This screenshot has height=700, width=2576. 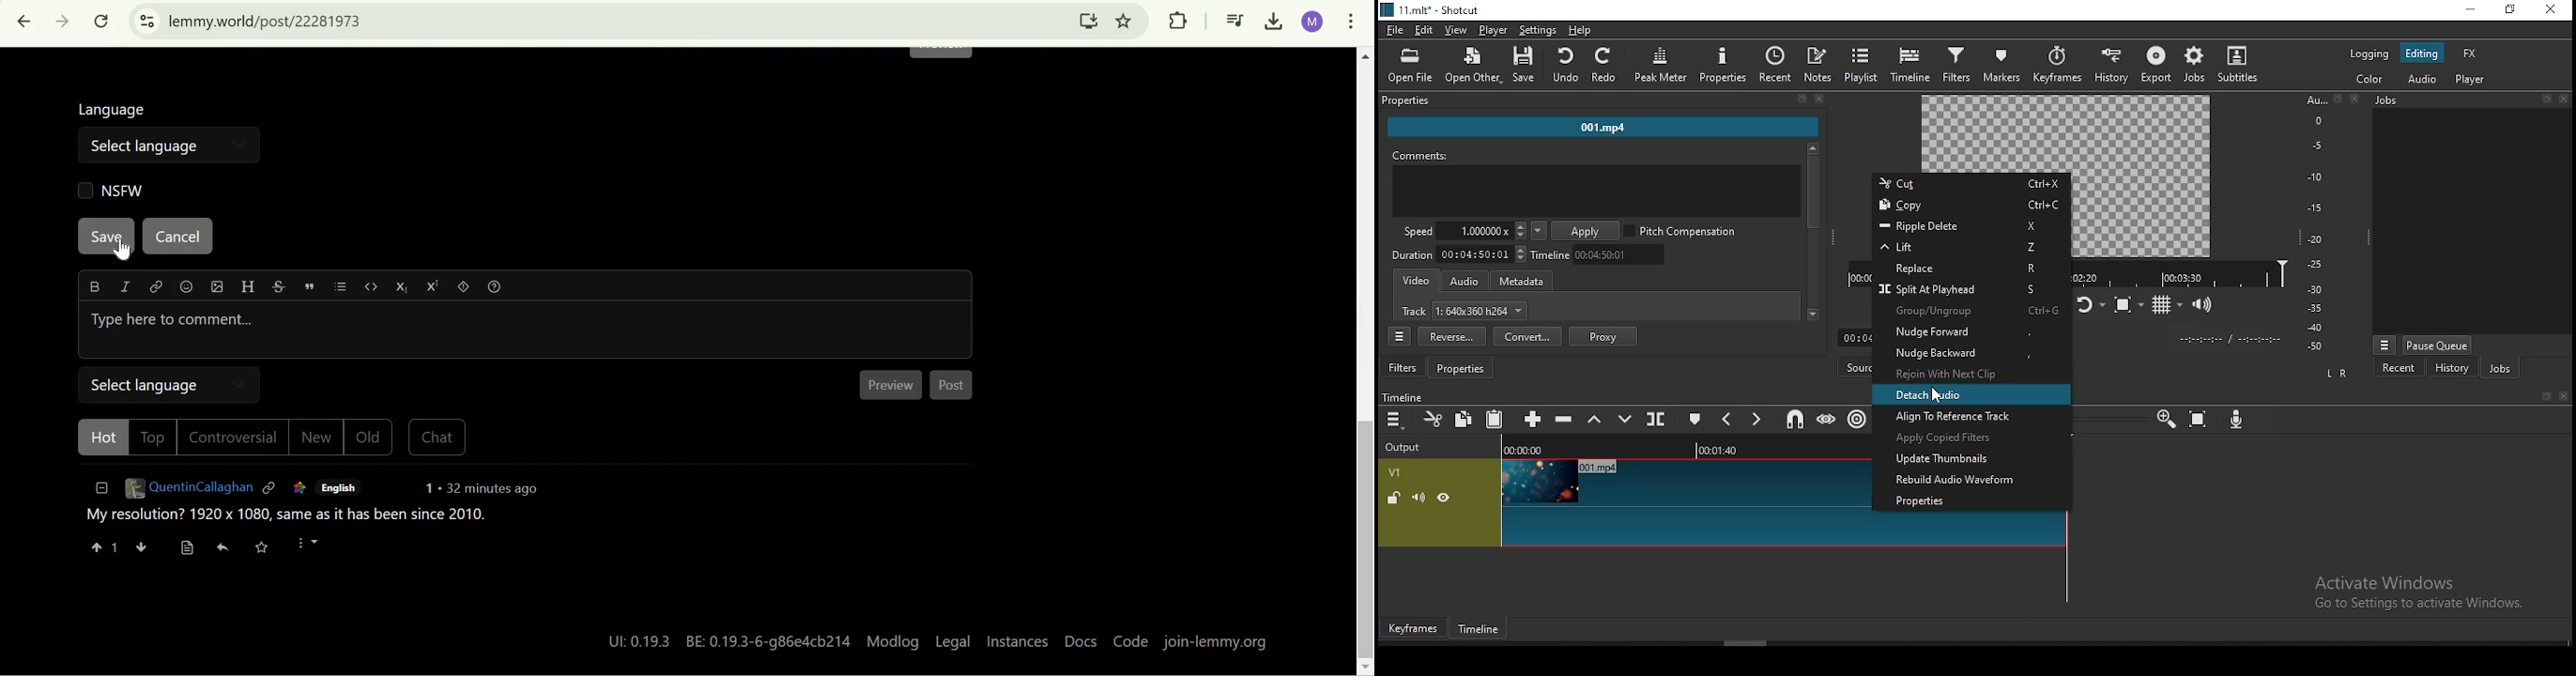 I want to click on timeline, so click(x=2181, y=272).